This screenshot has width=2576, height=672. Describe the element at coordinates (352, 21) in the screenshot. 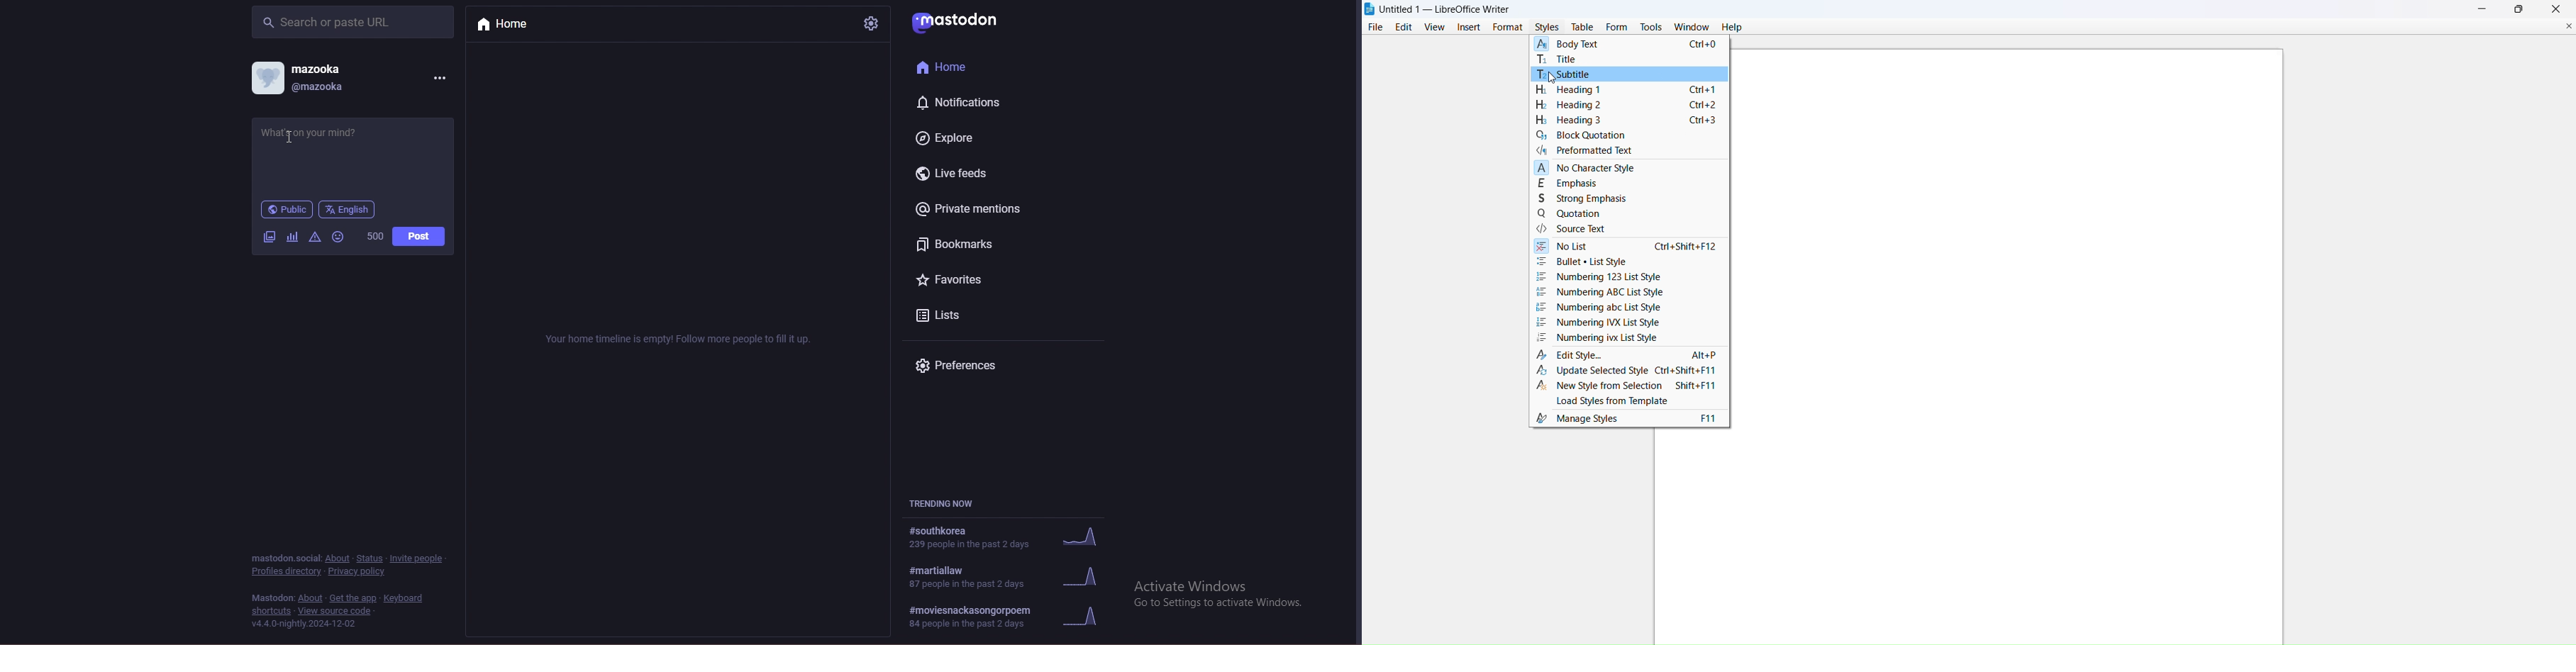

I see `search bar` at that location.